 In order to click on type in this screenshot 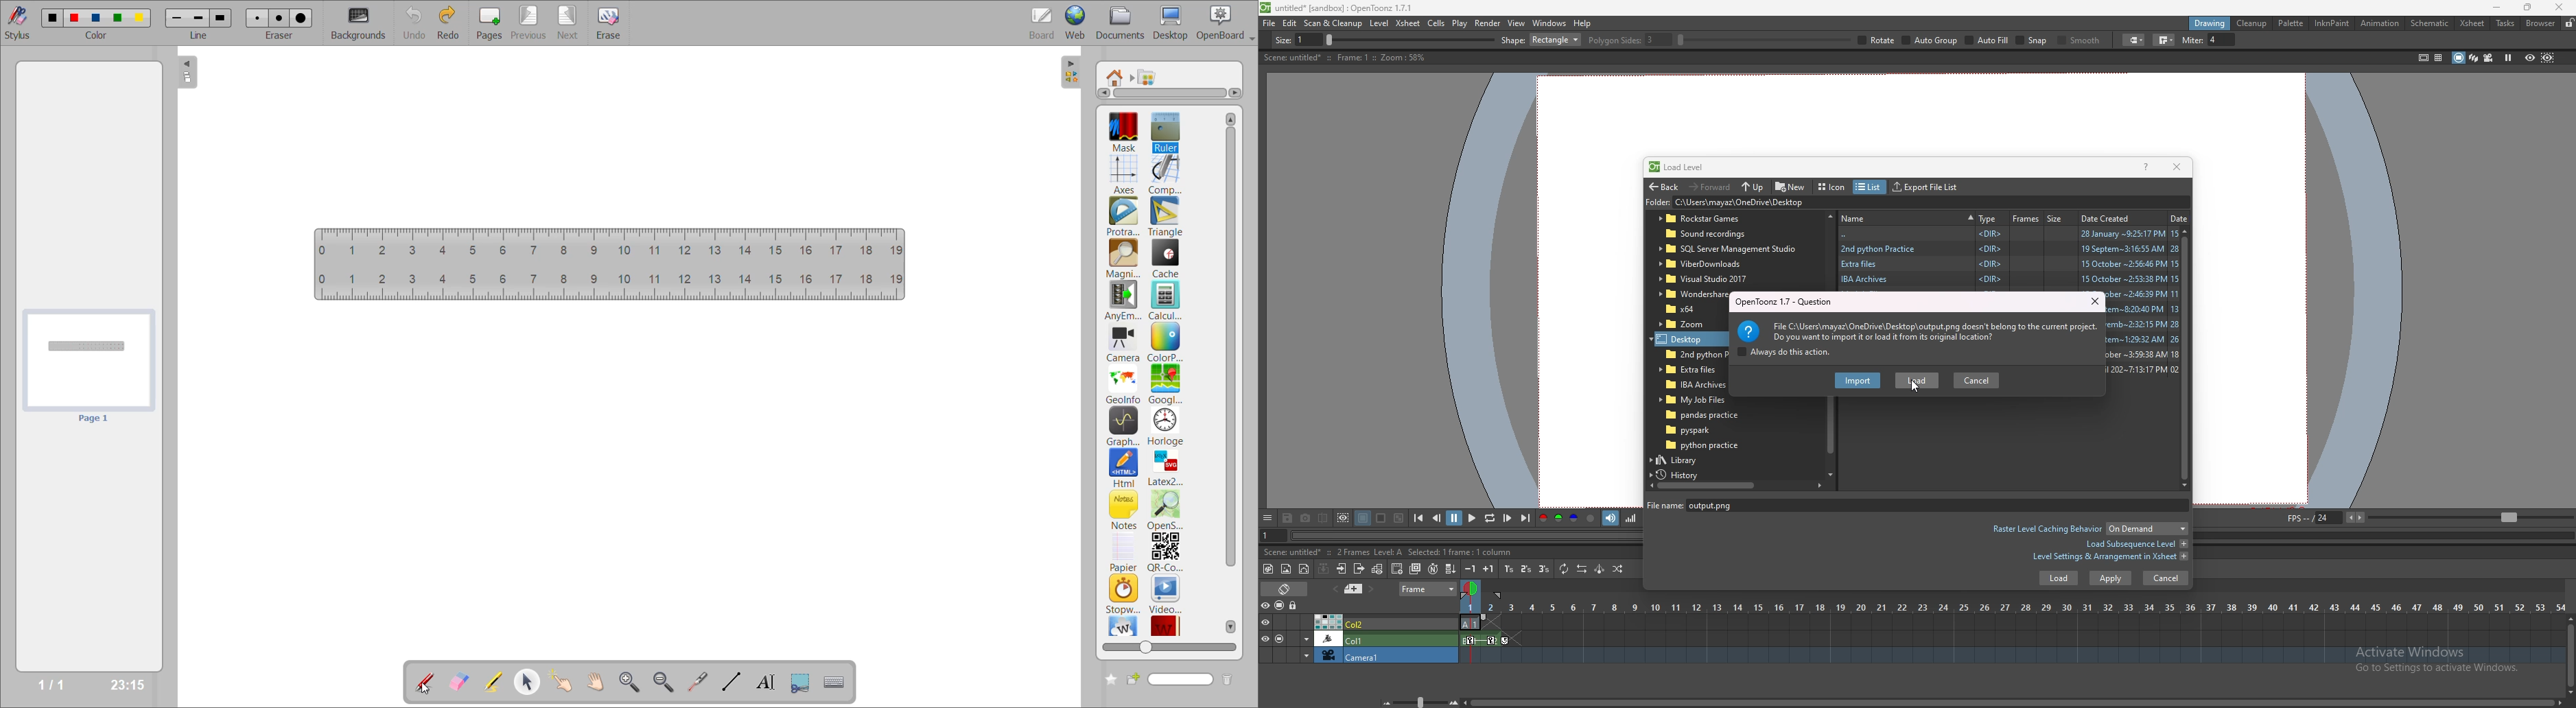, I will do `click(1988, 218)`.